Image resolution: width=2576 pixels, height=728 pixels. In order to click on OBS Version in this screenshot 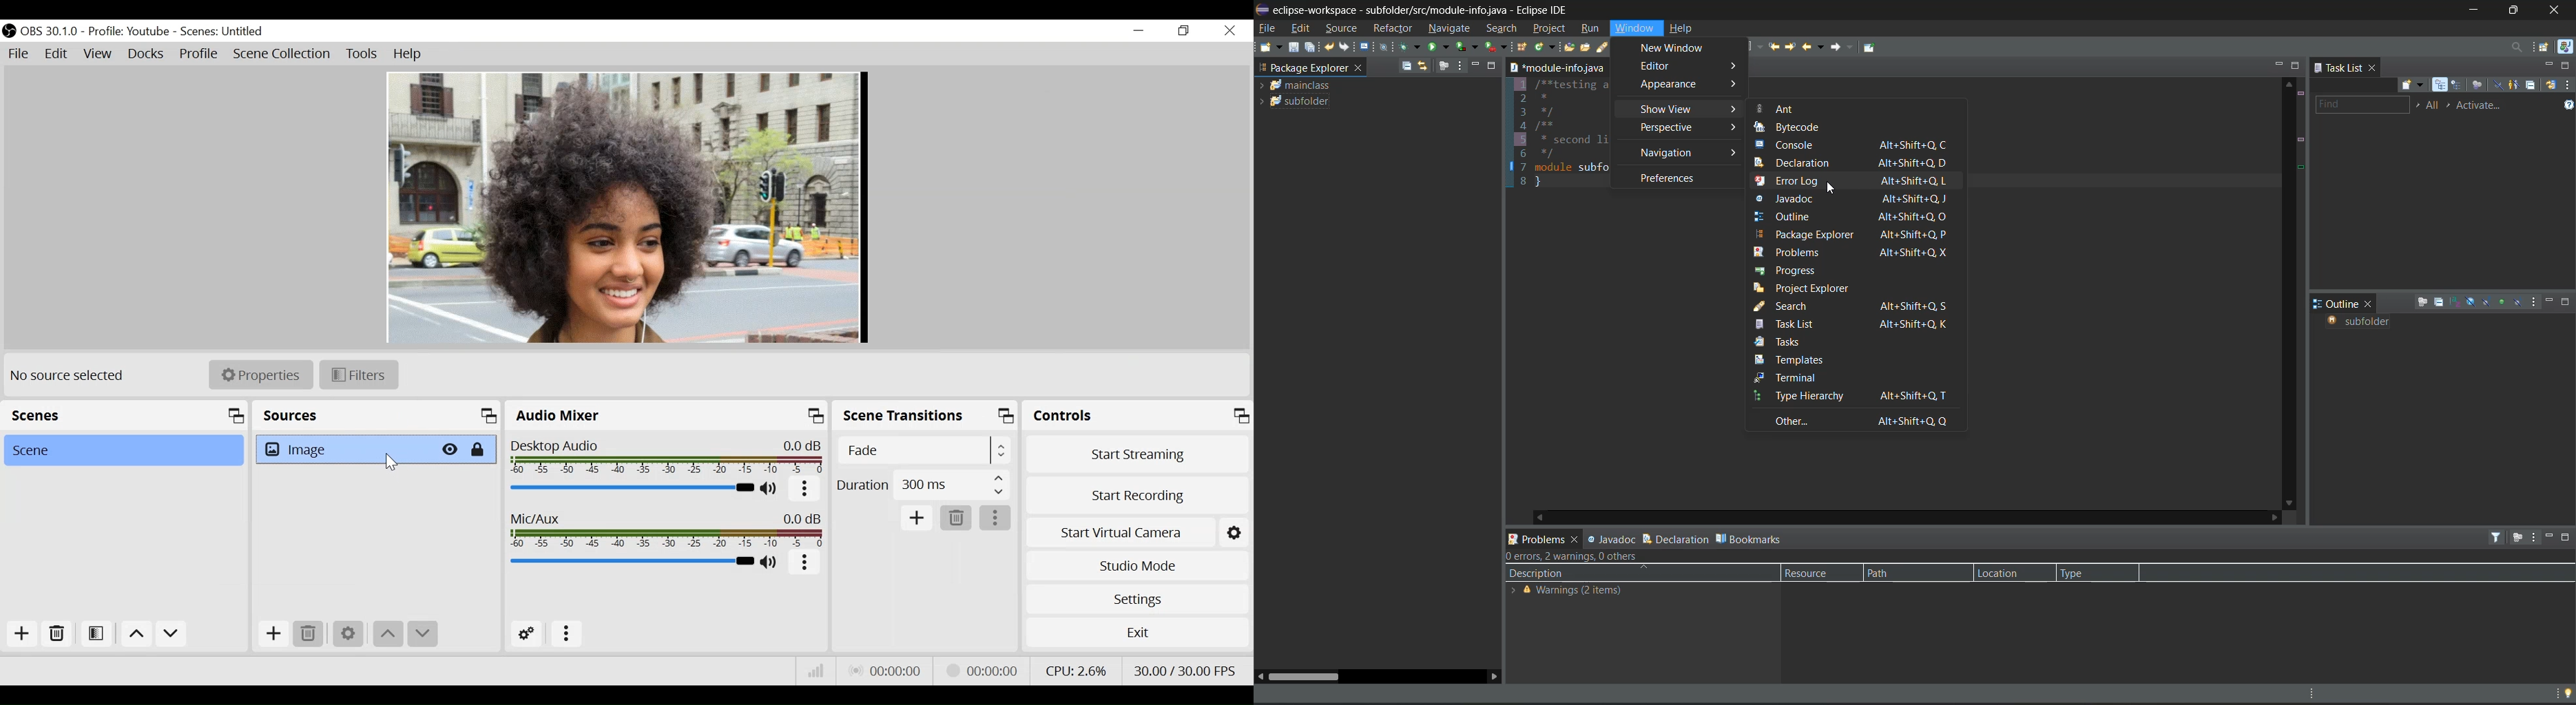, I will do `click(49, 32)`.